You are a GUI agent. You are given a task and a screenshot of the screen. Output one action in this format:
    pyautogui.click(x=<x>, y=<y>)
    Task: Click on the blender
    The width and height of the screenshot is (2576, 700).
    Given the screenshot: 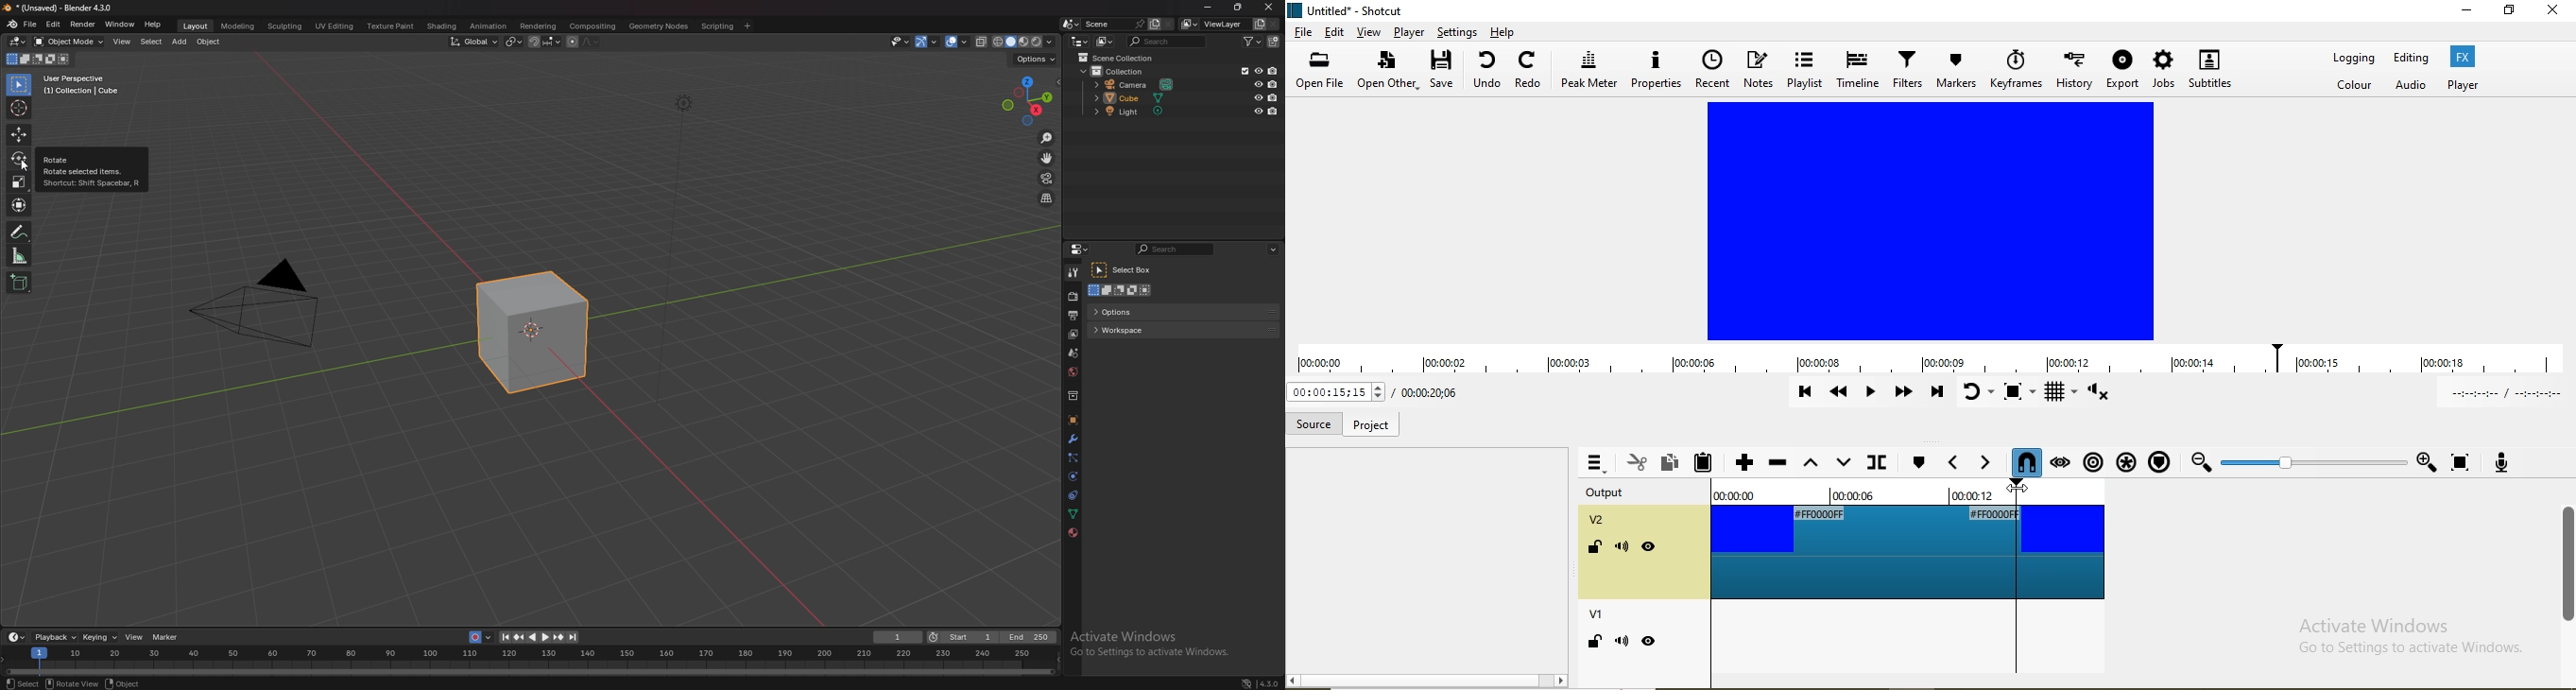 What is the action you would take?
    pyautogui.click(x=12, y=24)
    